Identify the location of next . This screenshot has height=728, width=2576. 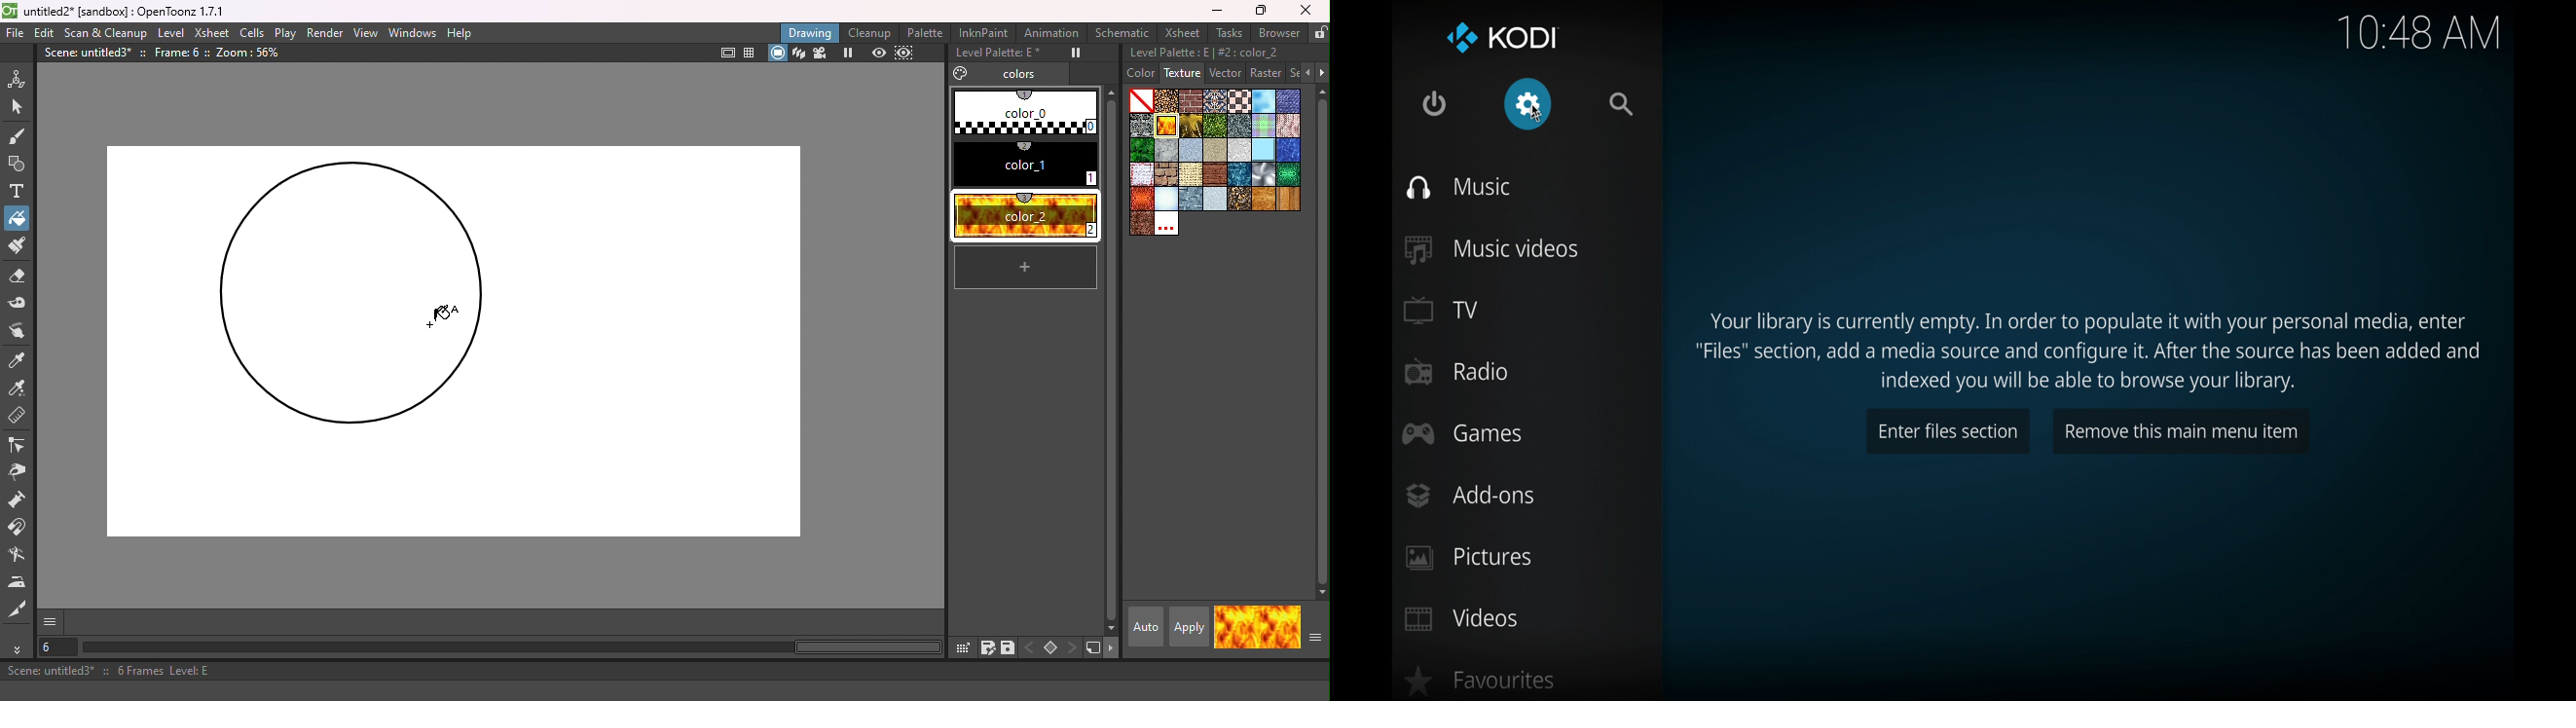
(1113, 650).